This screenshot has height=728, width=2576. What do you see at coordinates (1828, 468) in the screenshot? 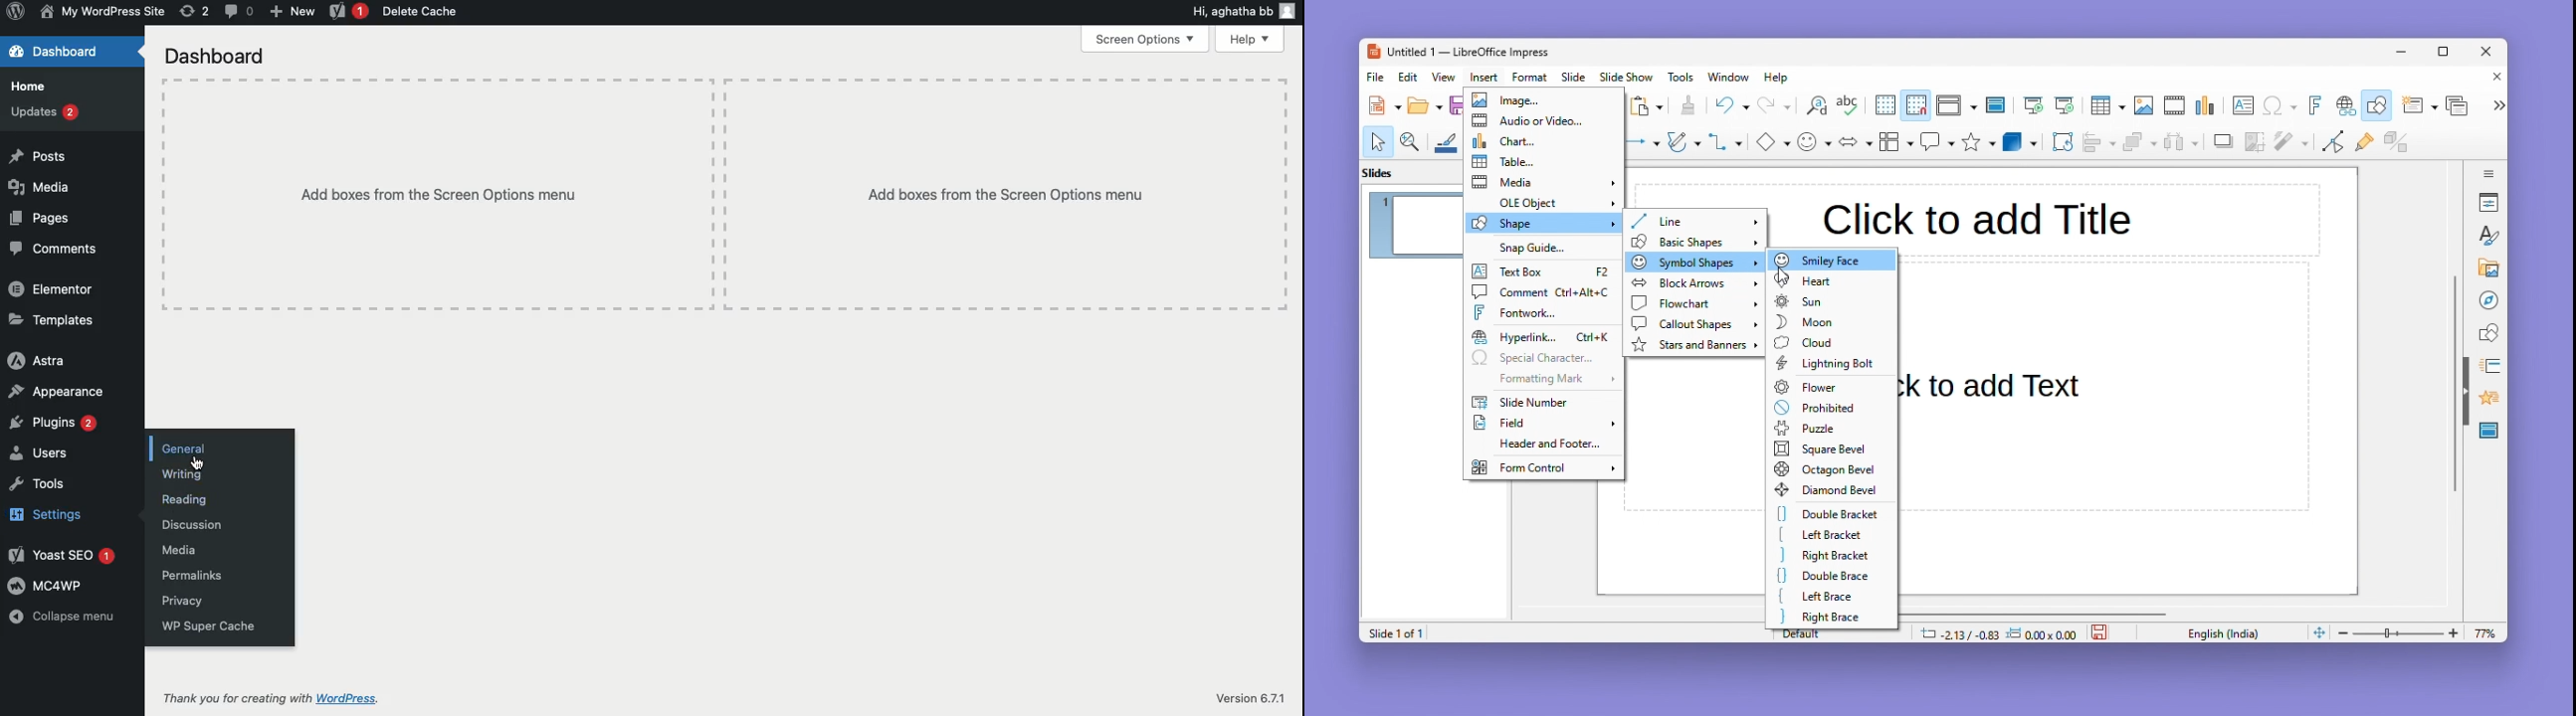
I see `Octagon bevell` at bounding box center [1828, 468].